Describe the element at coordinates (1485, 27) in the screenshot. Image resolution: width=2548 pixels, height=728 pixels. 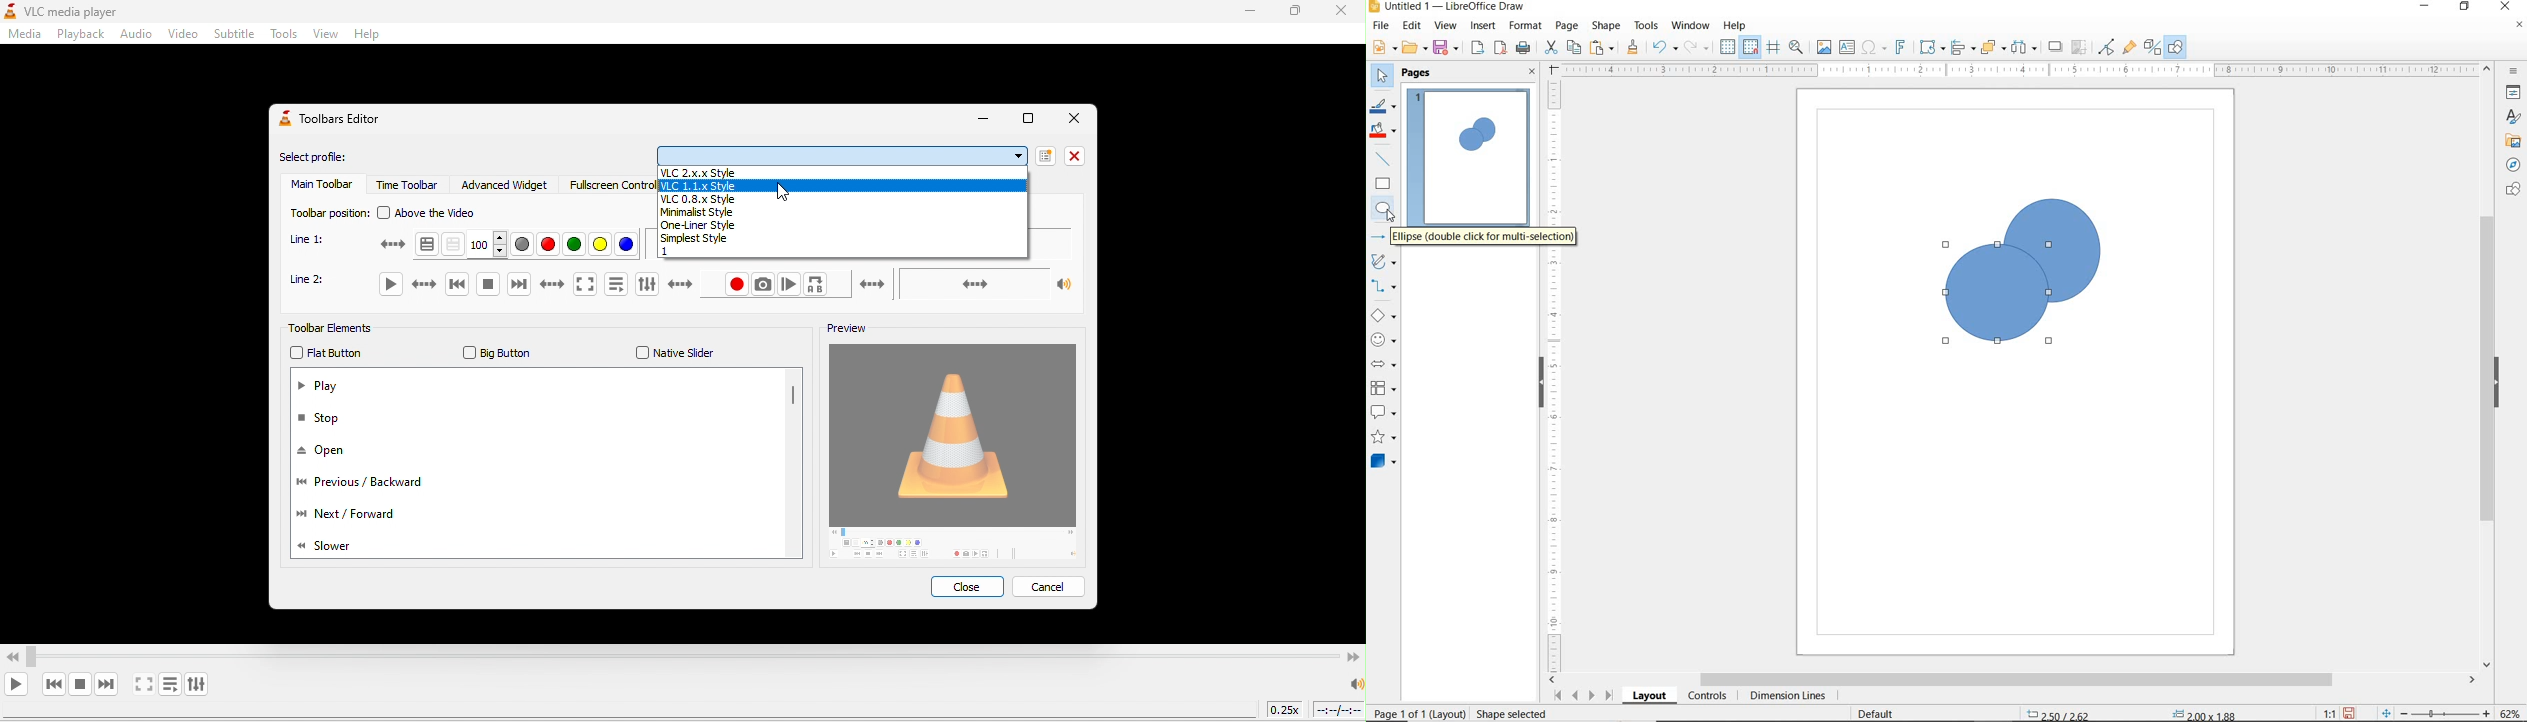
I see `INSERT` at that location.